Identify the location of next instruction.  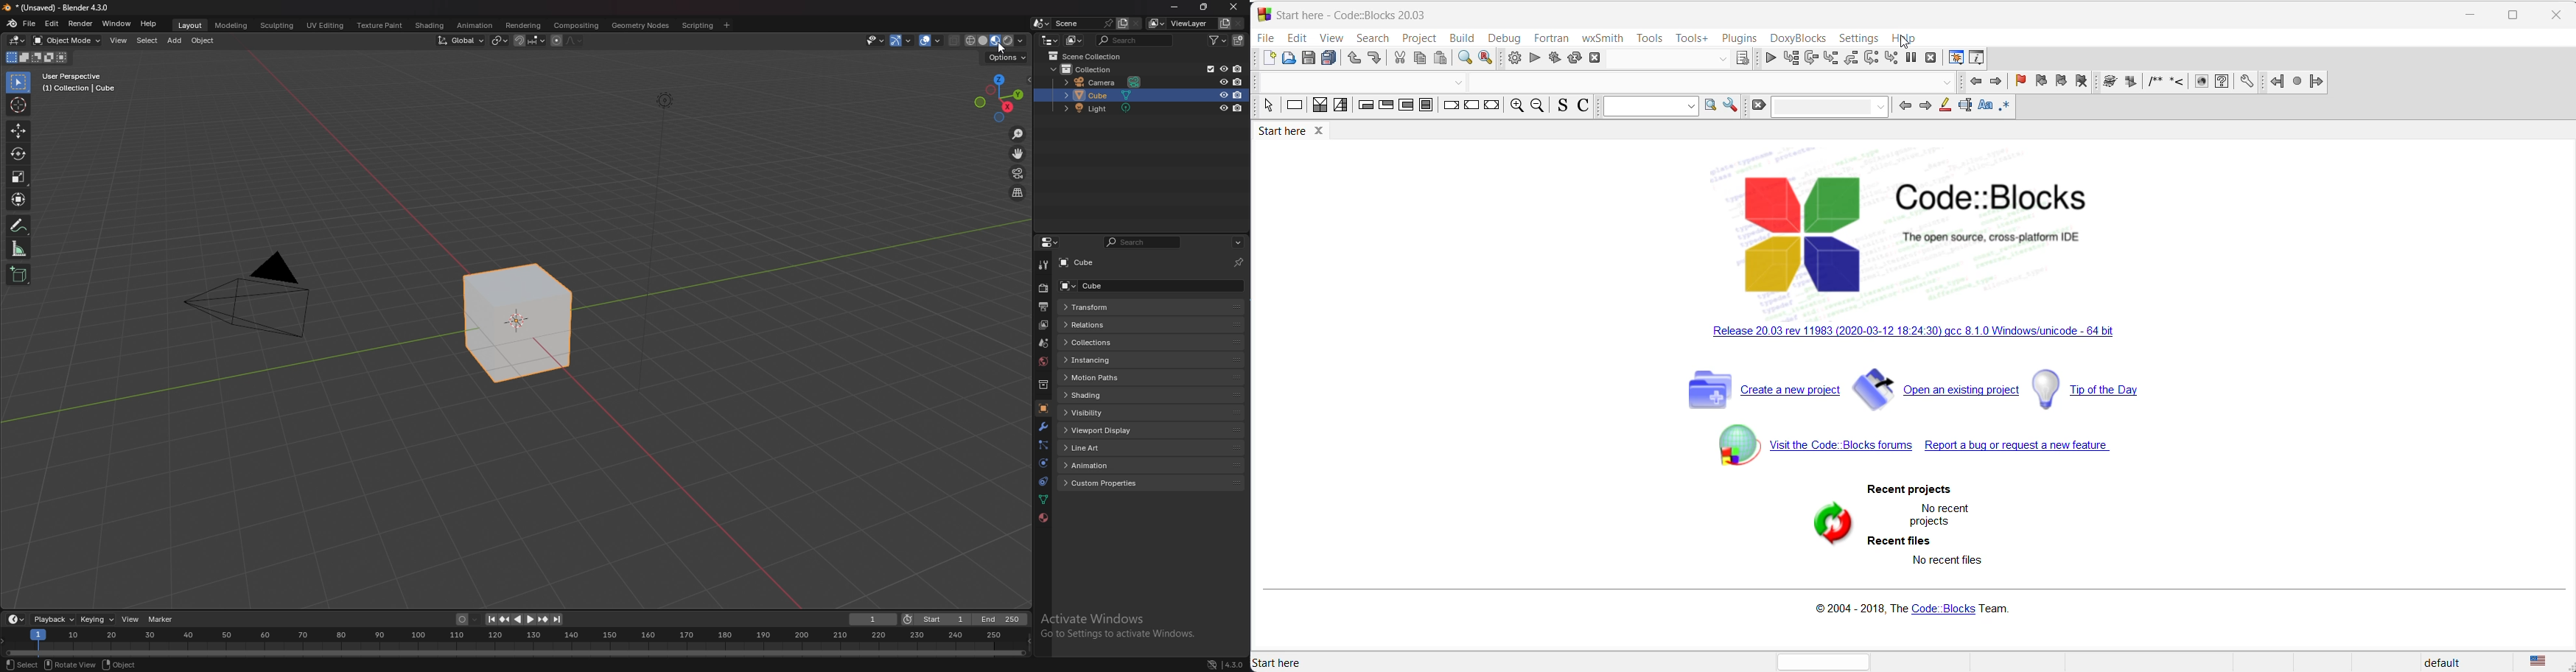
(1872, 60).